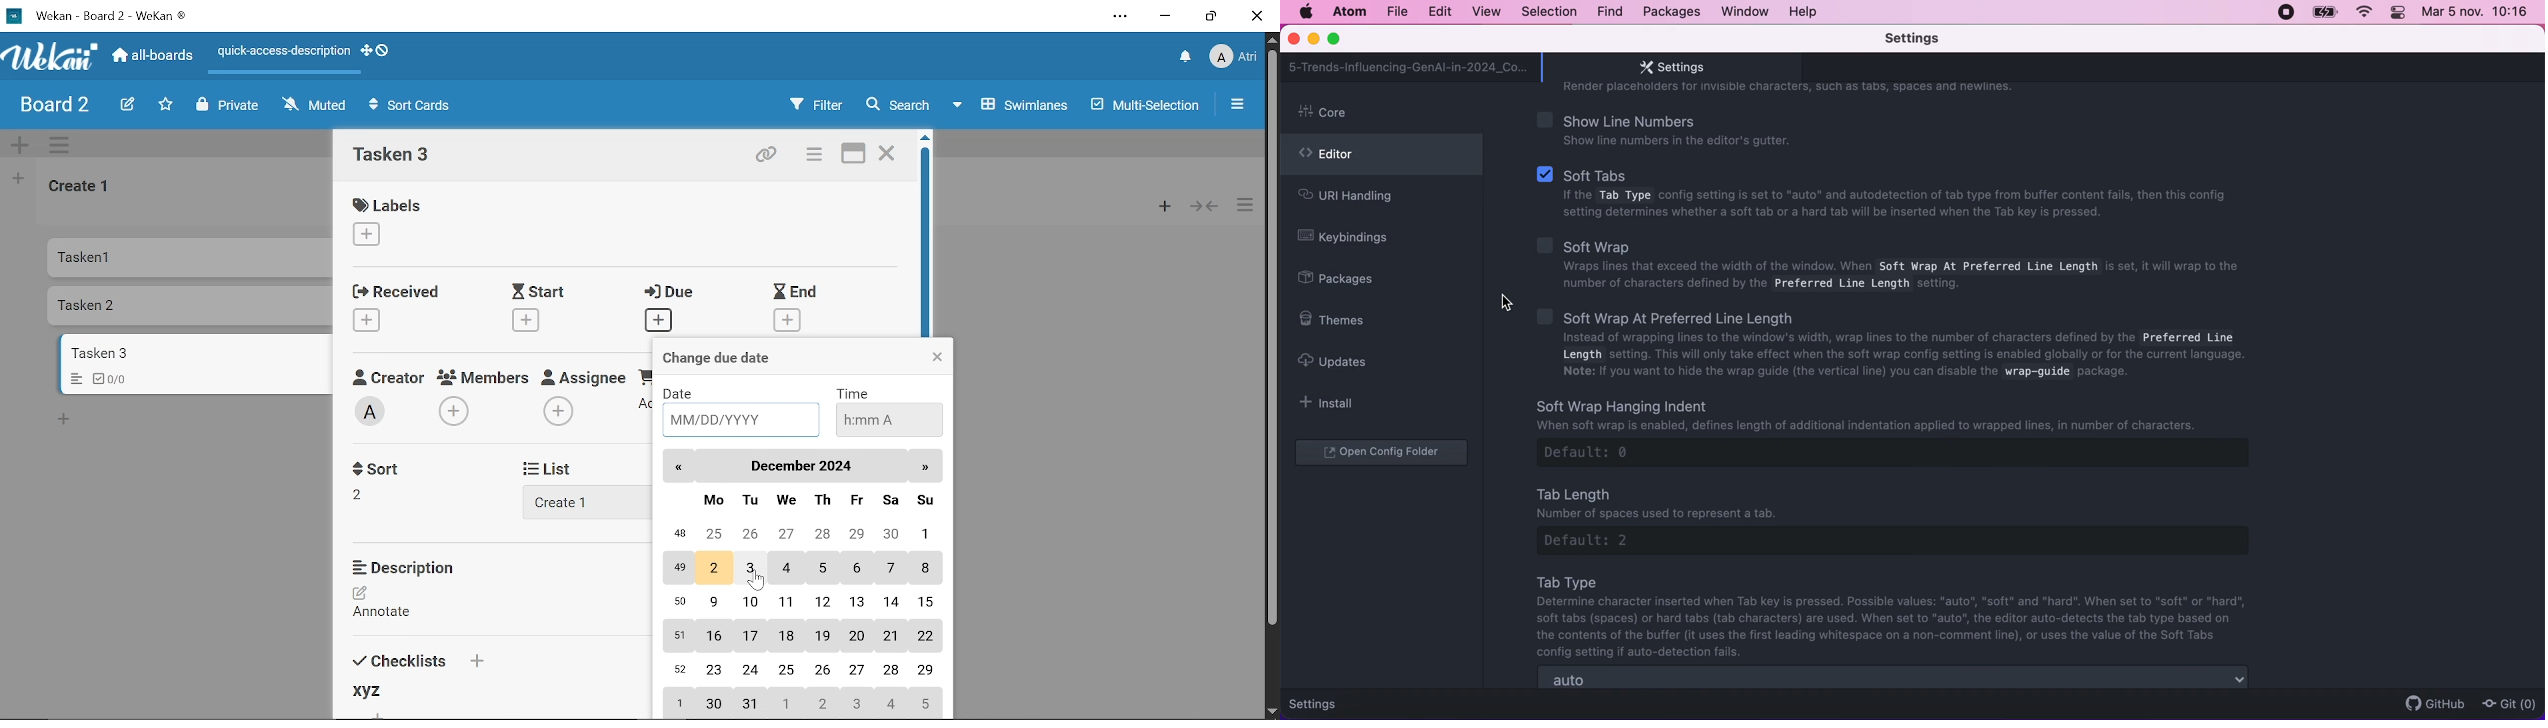 This screenshot has height=728, width=2548. Describe the element at coordinates (558, 412) in the screenshot. I see `Add assignee` at that location.